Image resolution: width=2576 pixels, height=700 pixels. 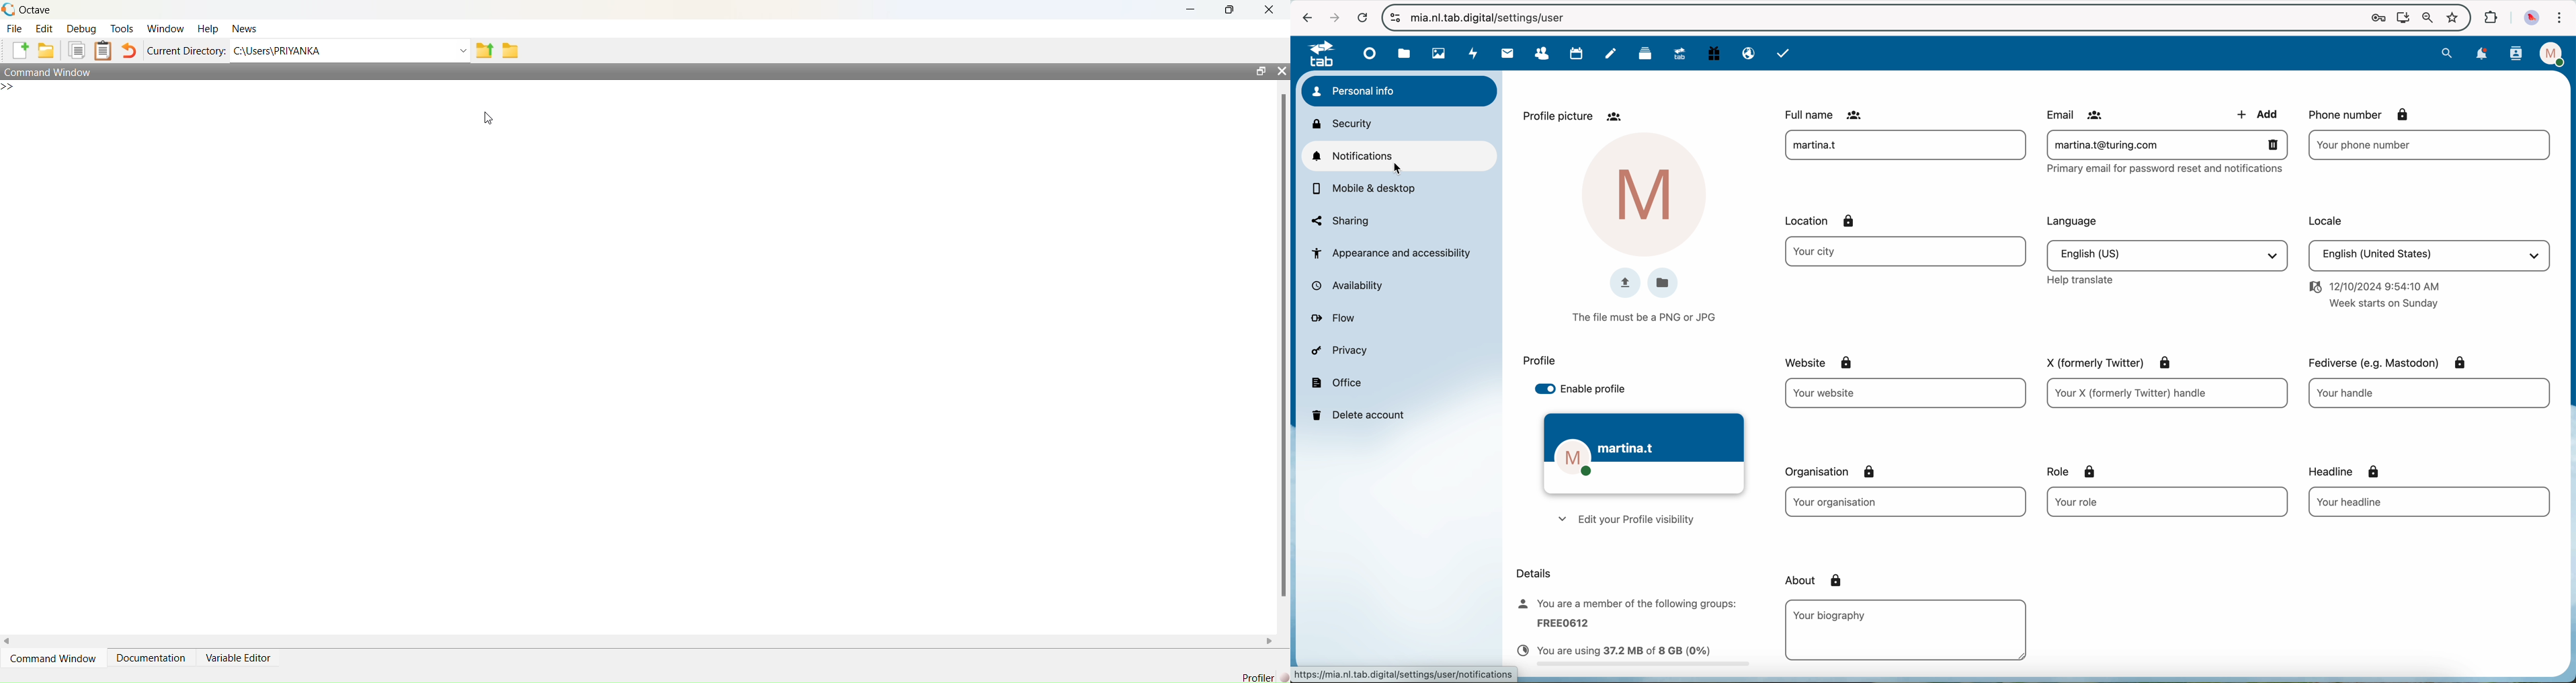 I want to click on Documentation, so click(x=152, y=657).